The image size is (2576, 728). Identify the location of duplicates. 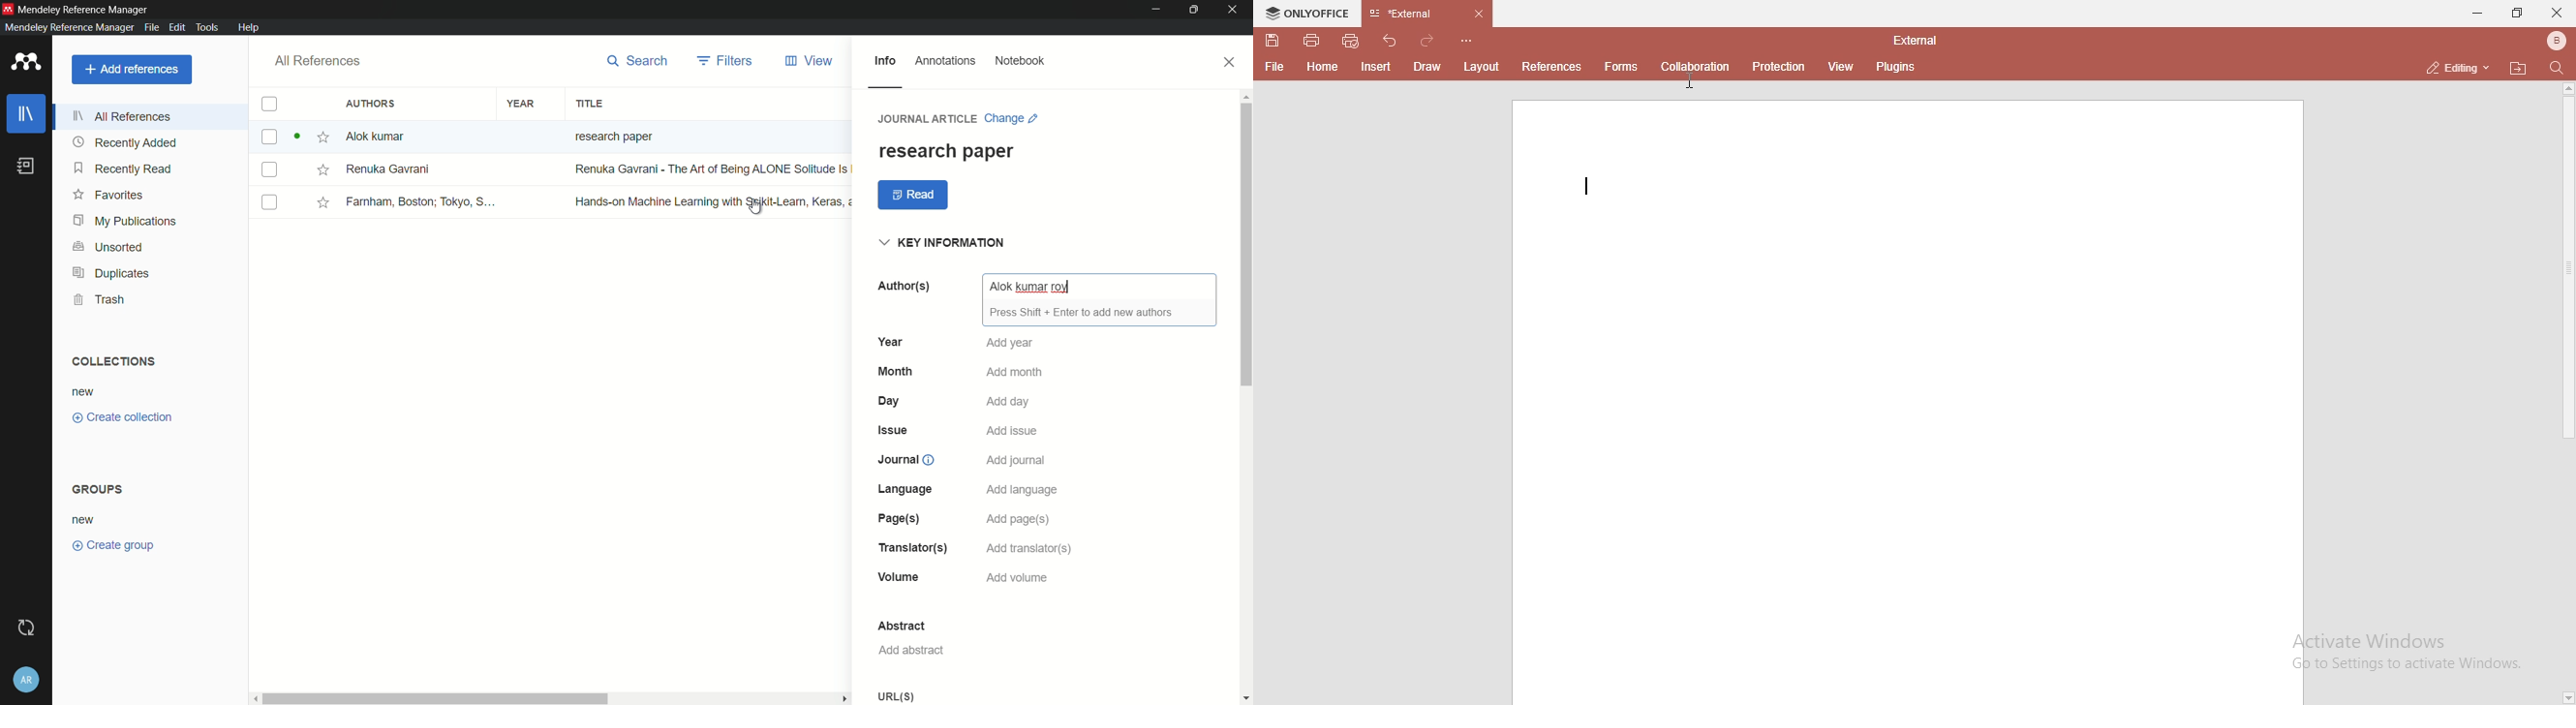
(110, 274).